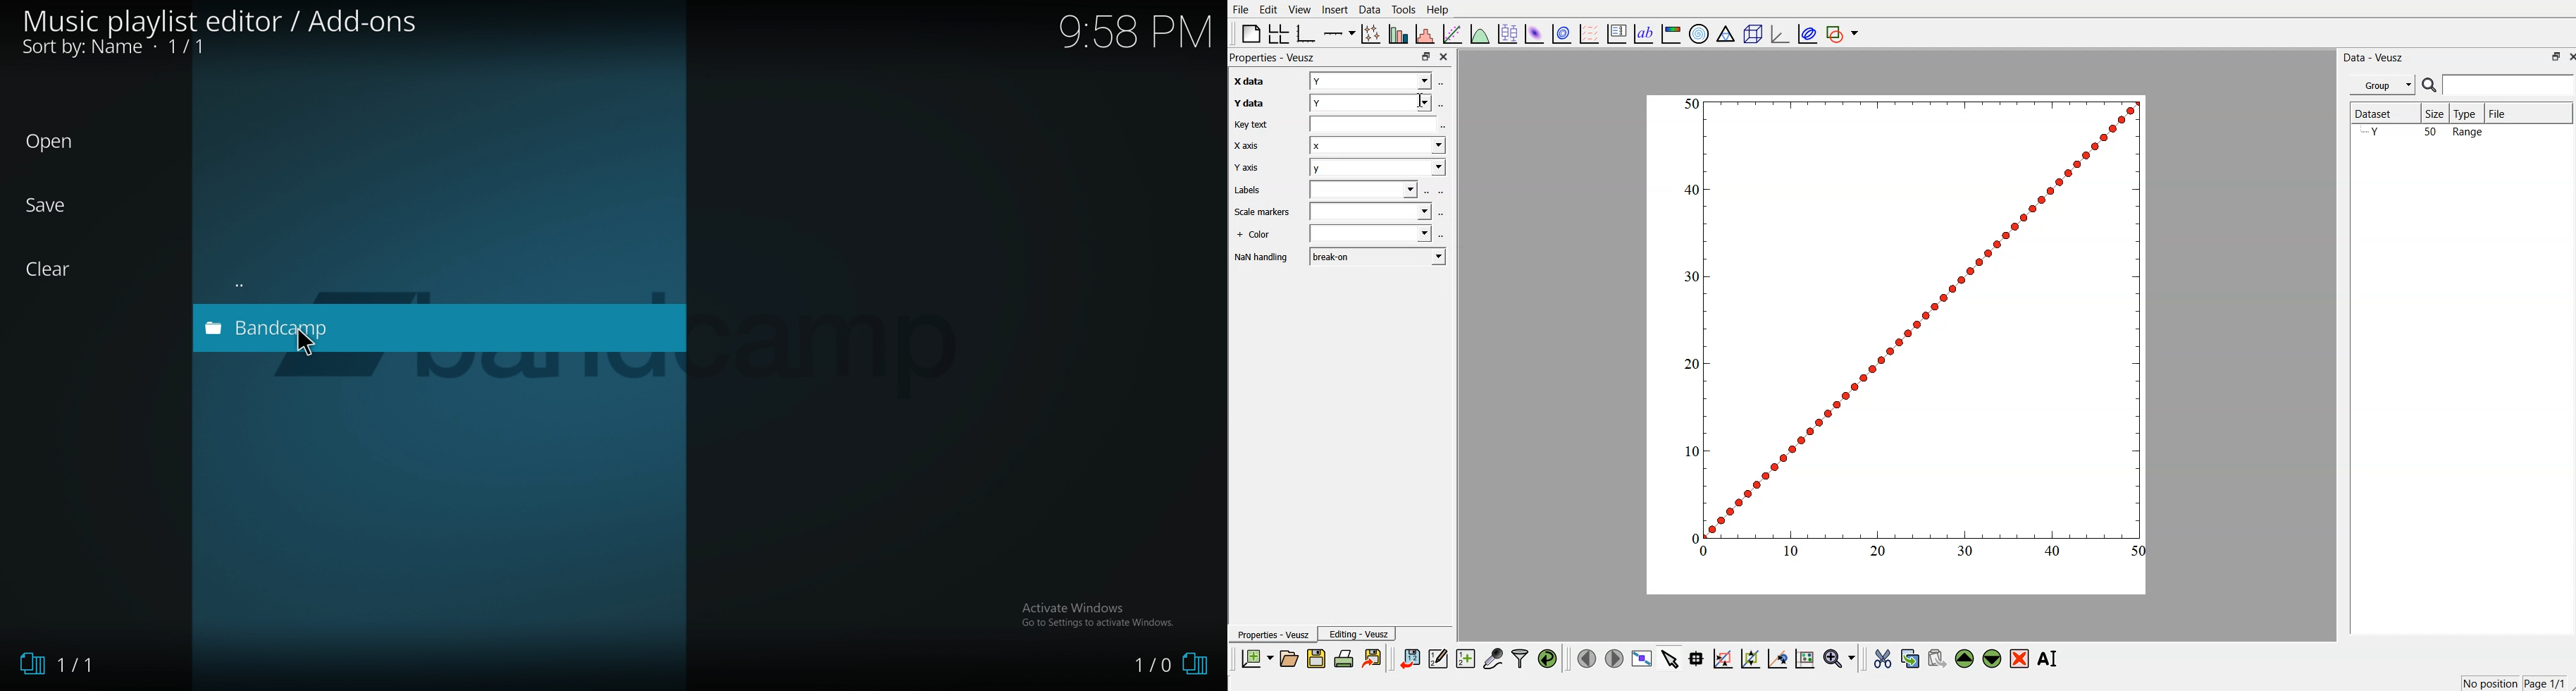  What do you see at coordinates (1937, 659) in the screenshot?
I see `paste the selected widgets` at bounding box center [1937, 659].